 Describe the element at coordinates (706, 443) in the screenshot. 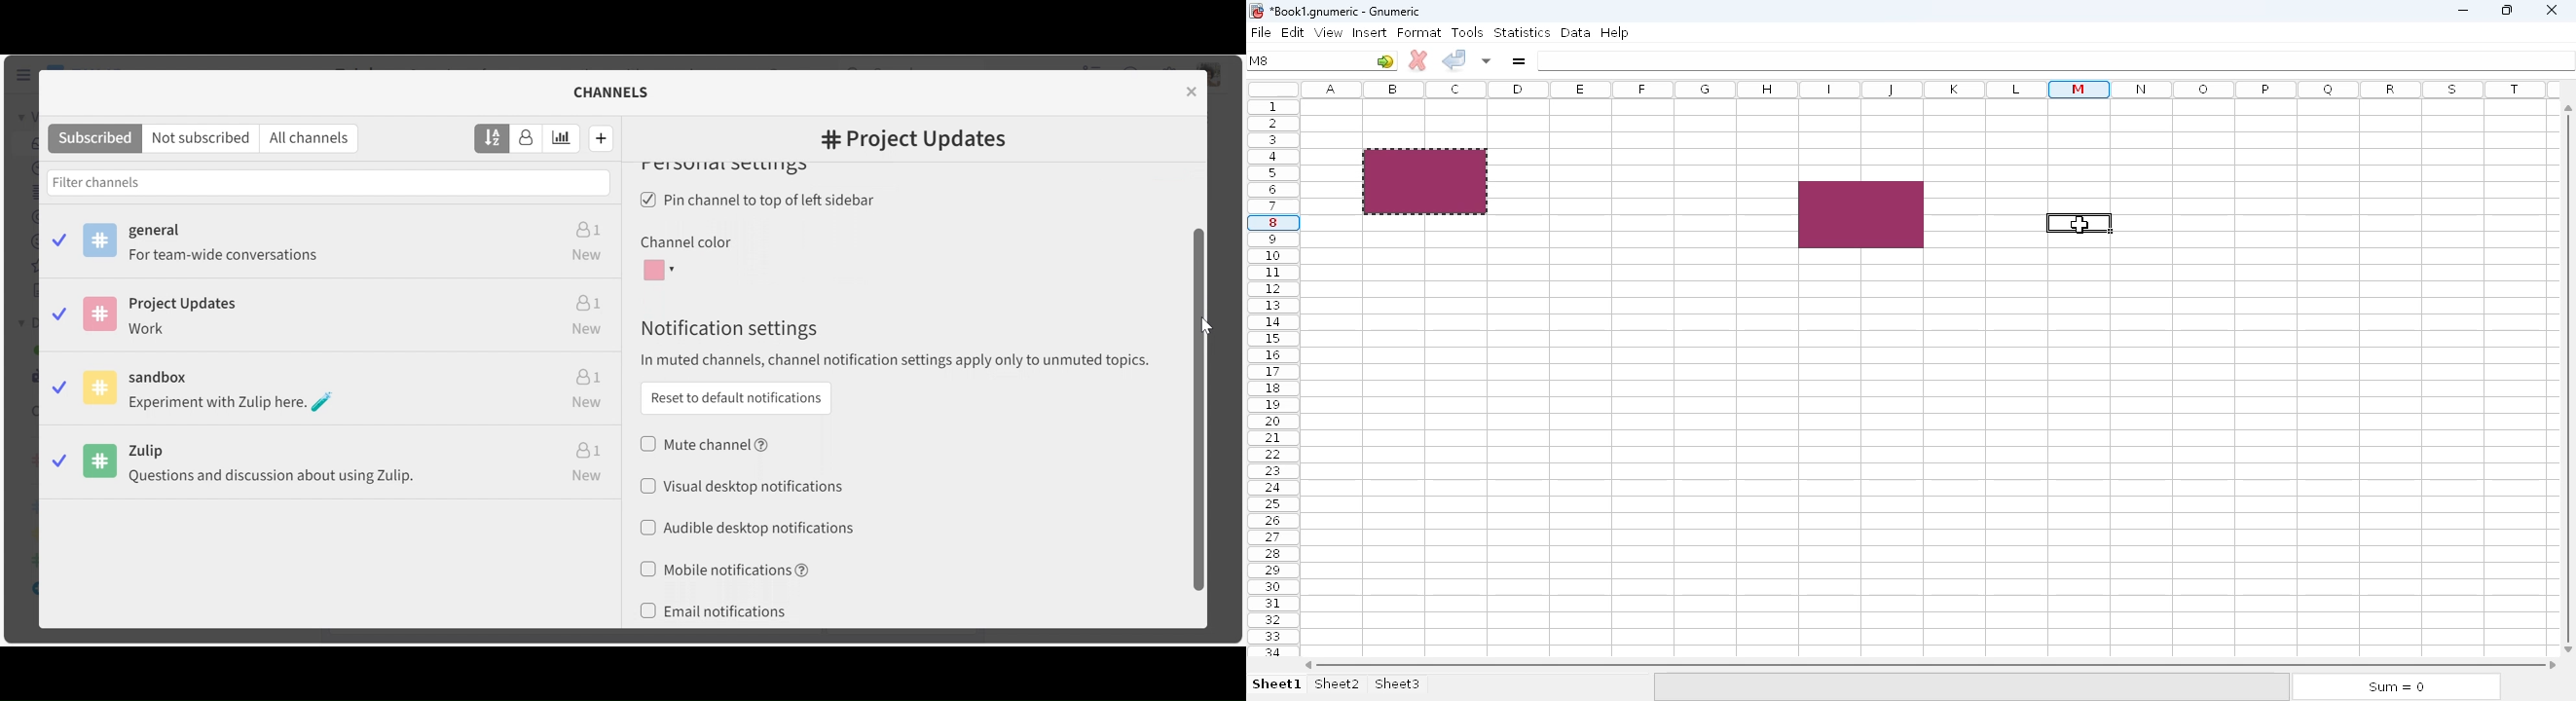

I see `(un)select Mute channel ` at that location.